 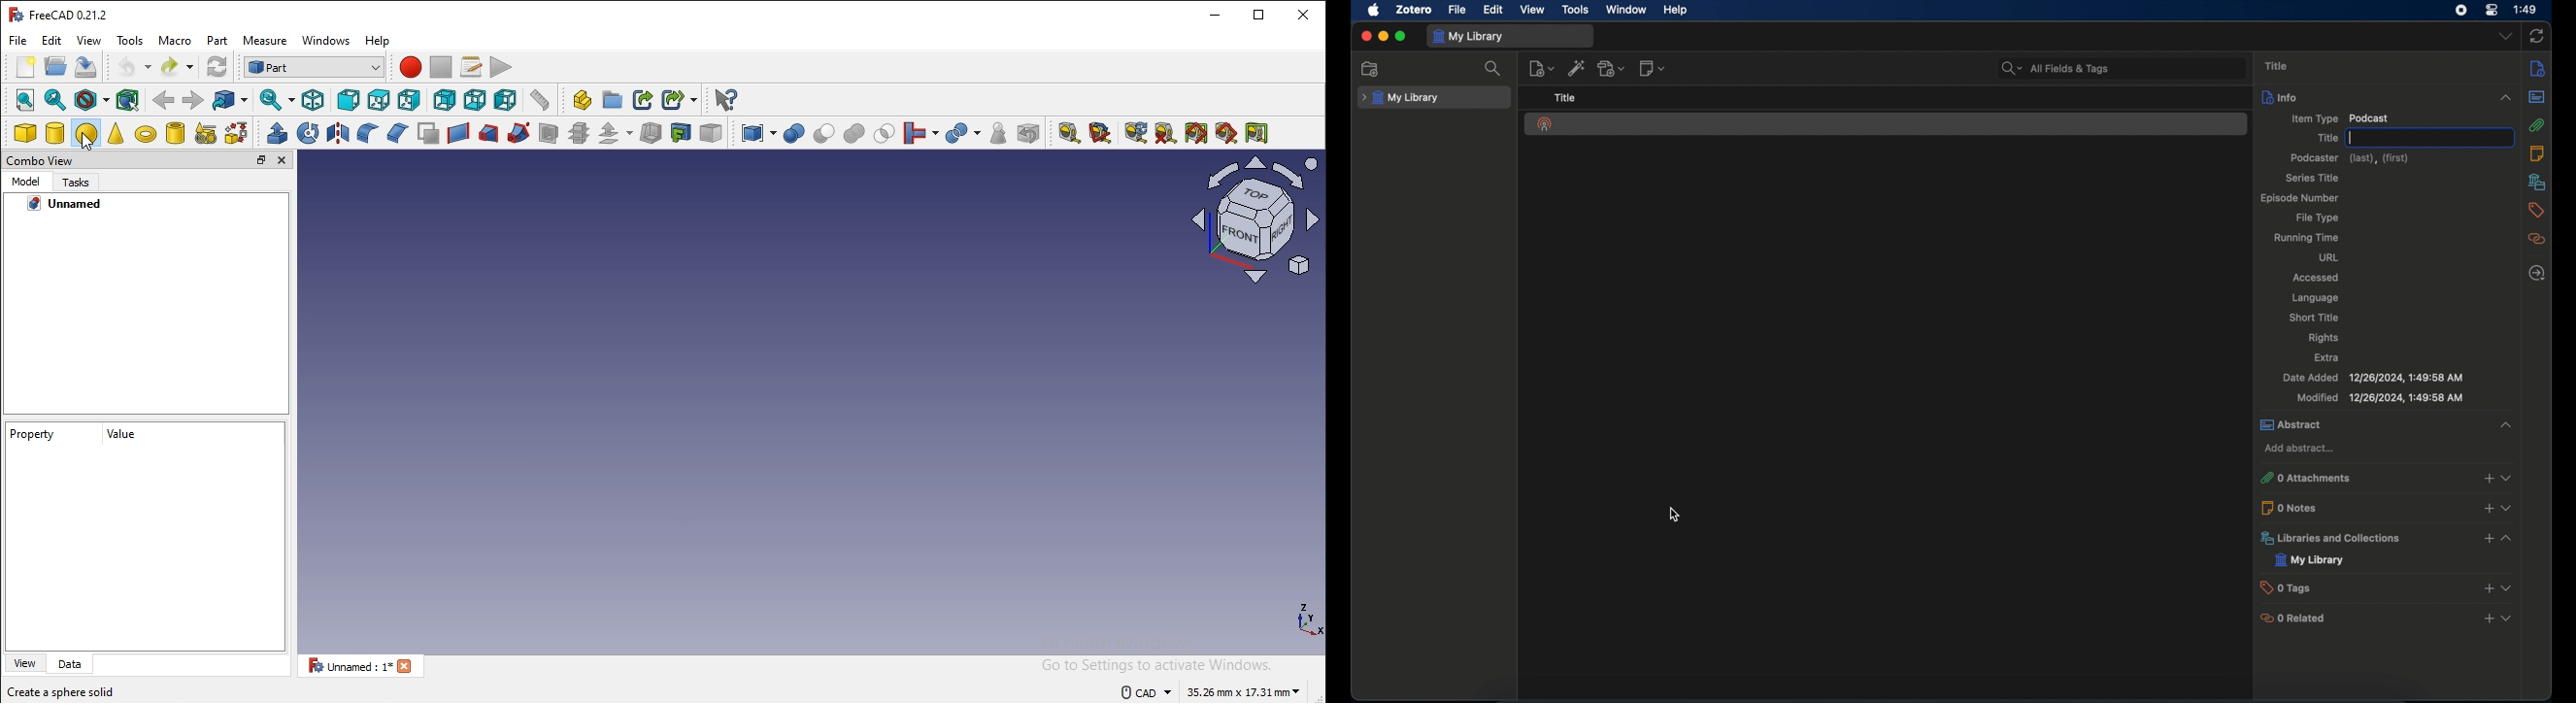 What do you see at coordinates (2389, 587) in the screenshot?
I see `0 tags` at bounding box center [2389, 587].